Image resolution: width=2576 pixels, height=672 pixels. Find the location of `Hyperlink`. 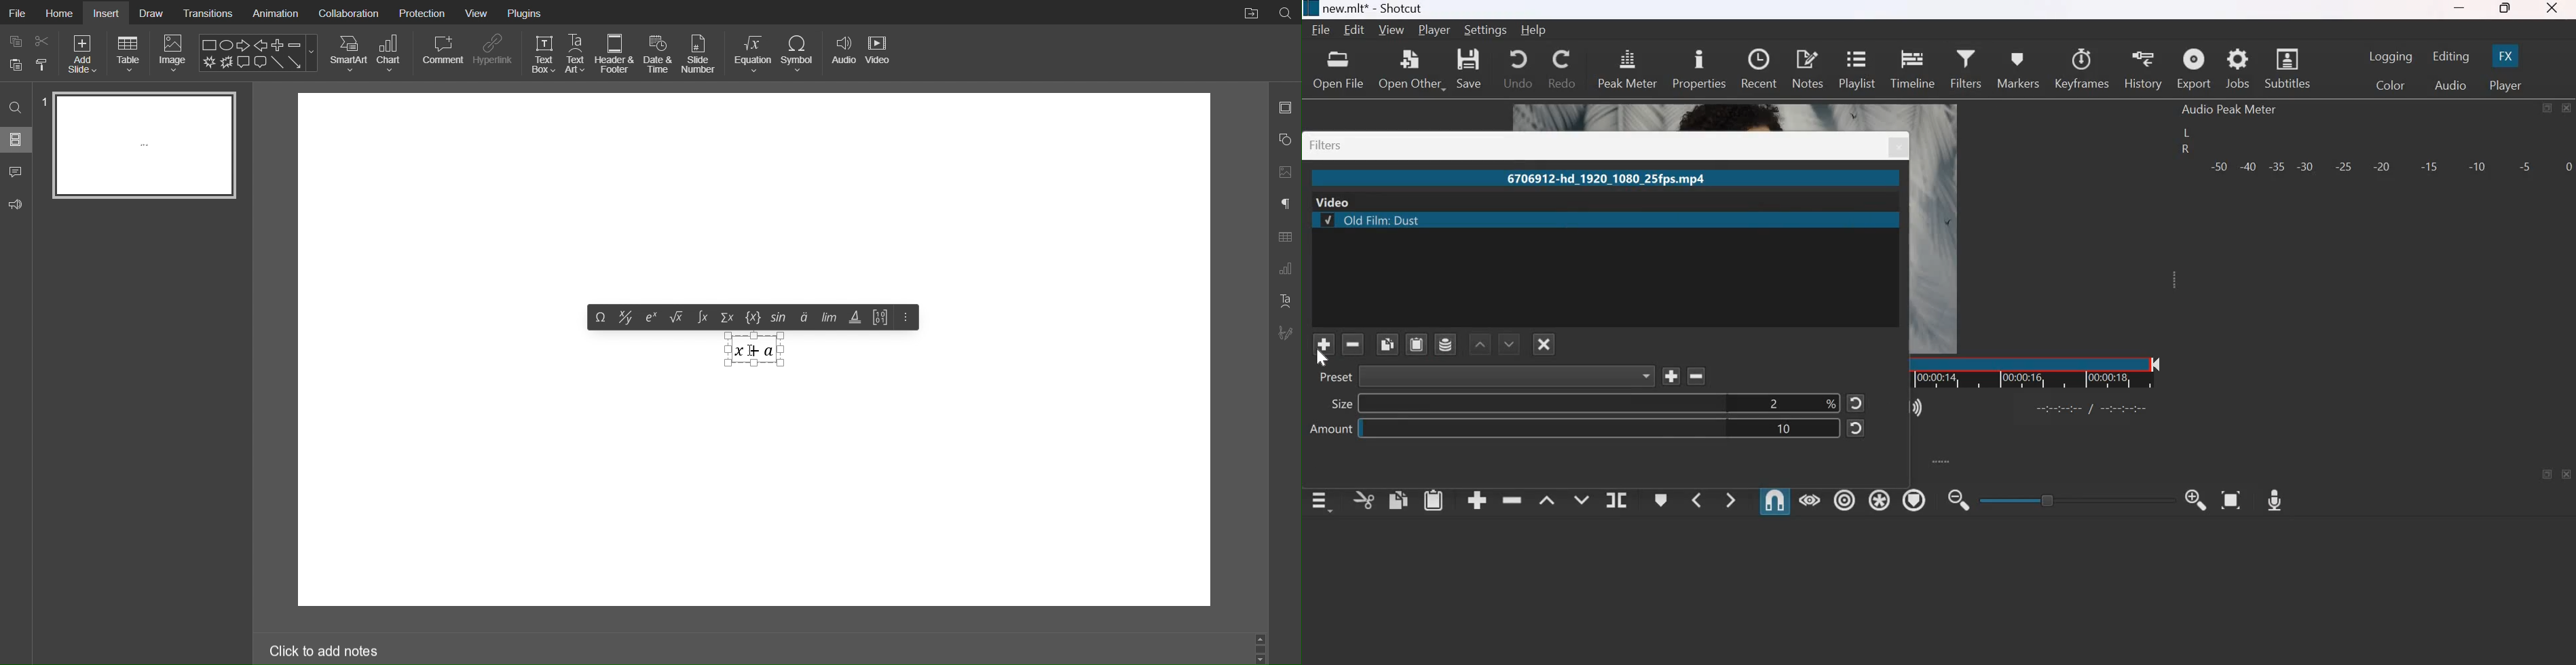

Hyperlink is located at coordinates (495, 53).